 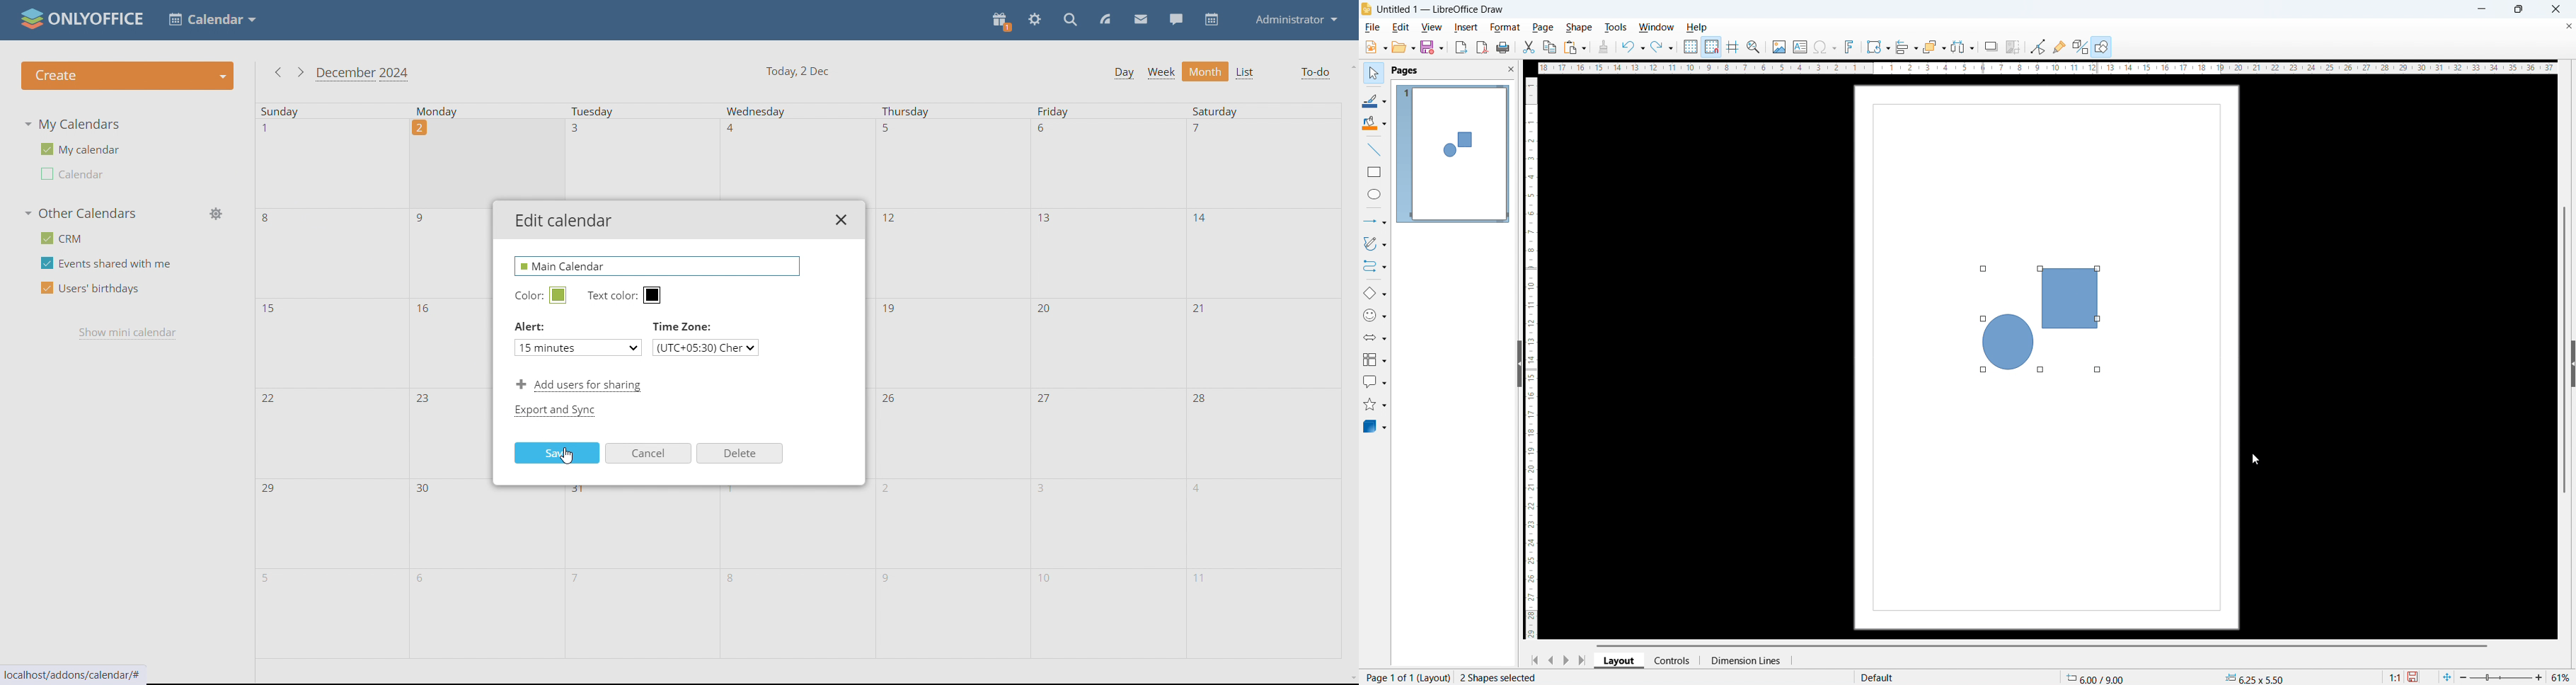 I want to click on go to last page, so click(x=1585, y=661).